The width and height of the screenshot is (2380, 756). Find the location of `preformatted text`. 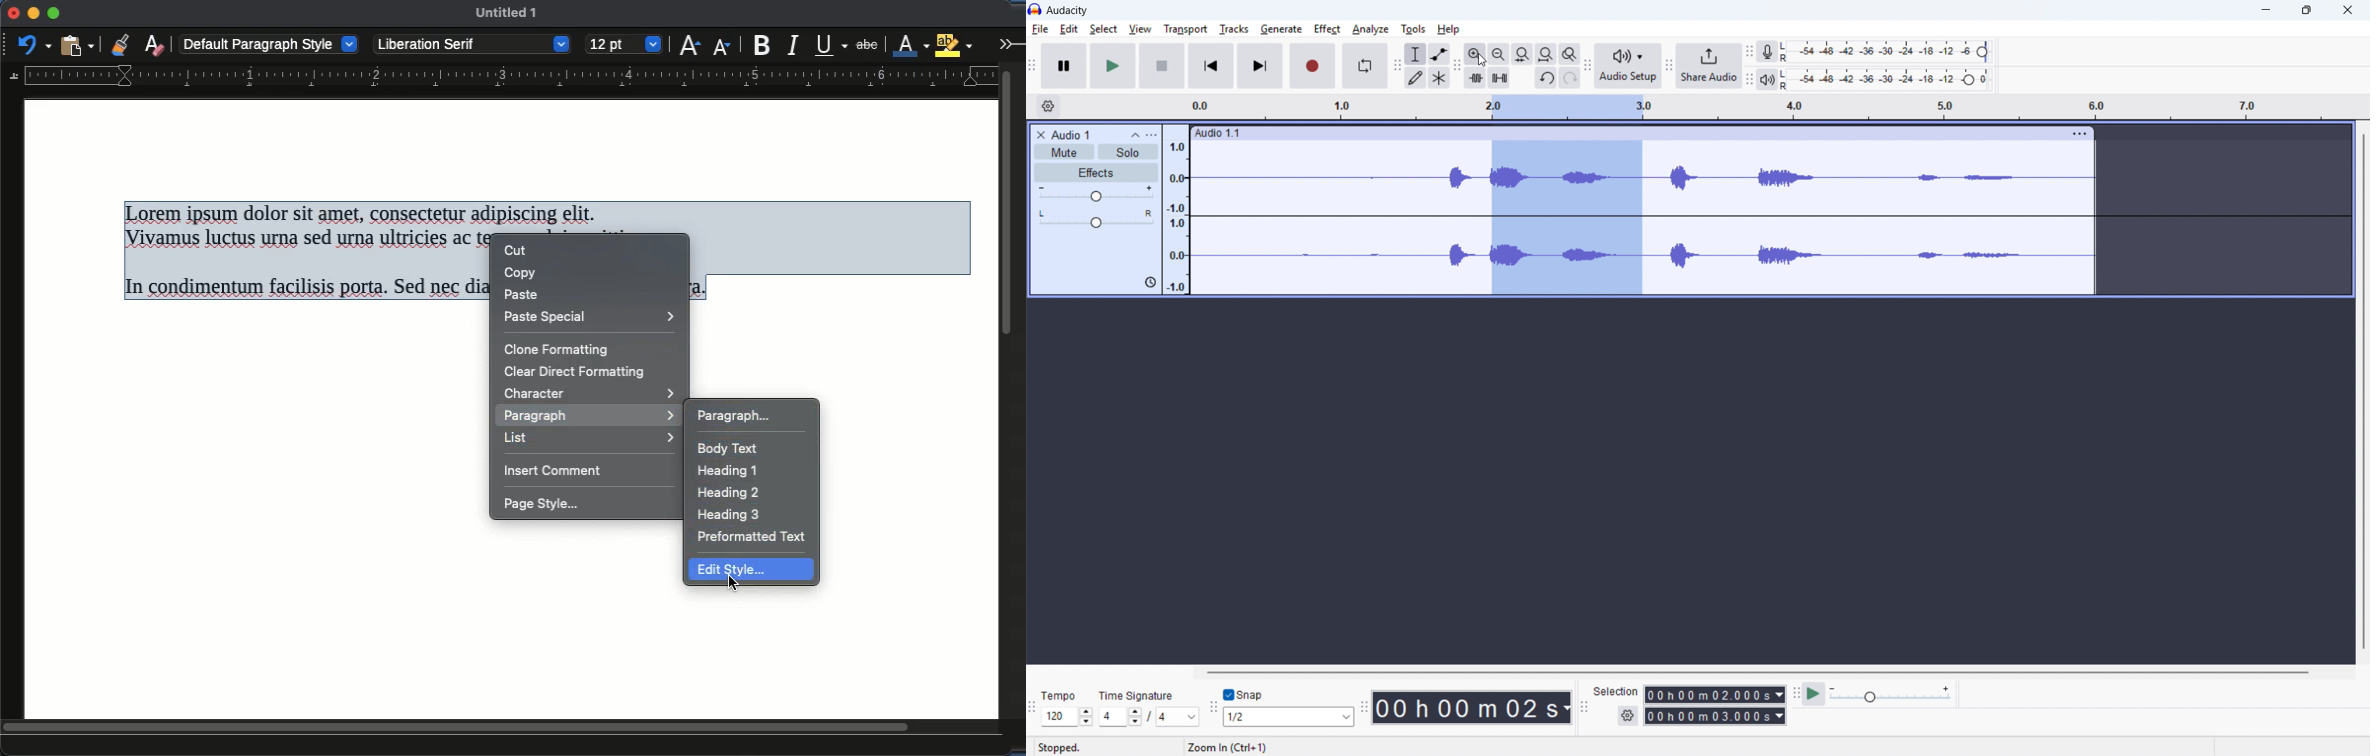

preformatted text is located at coordinates (754, 536).